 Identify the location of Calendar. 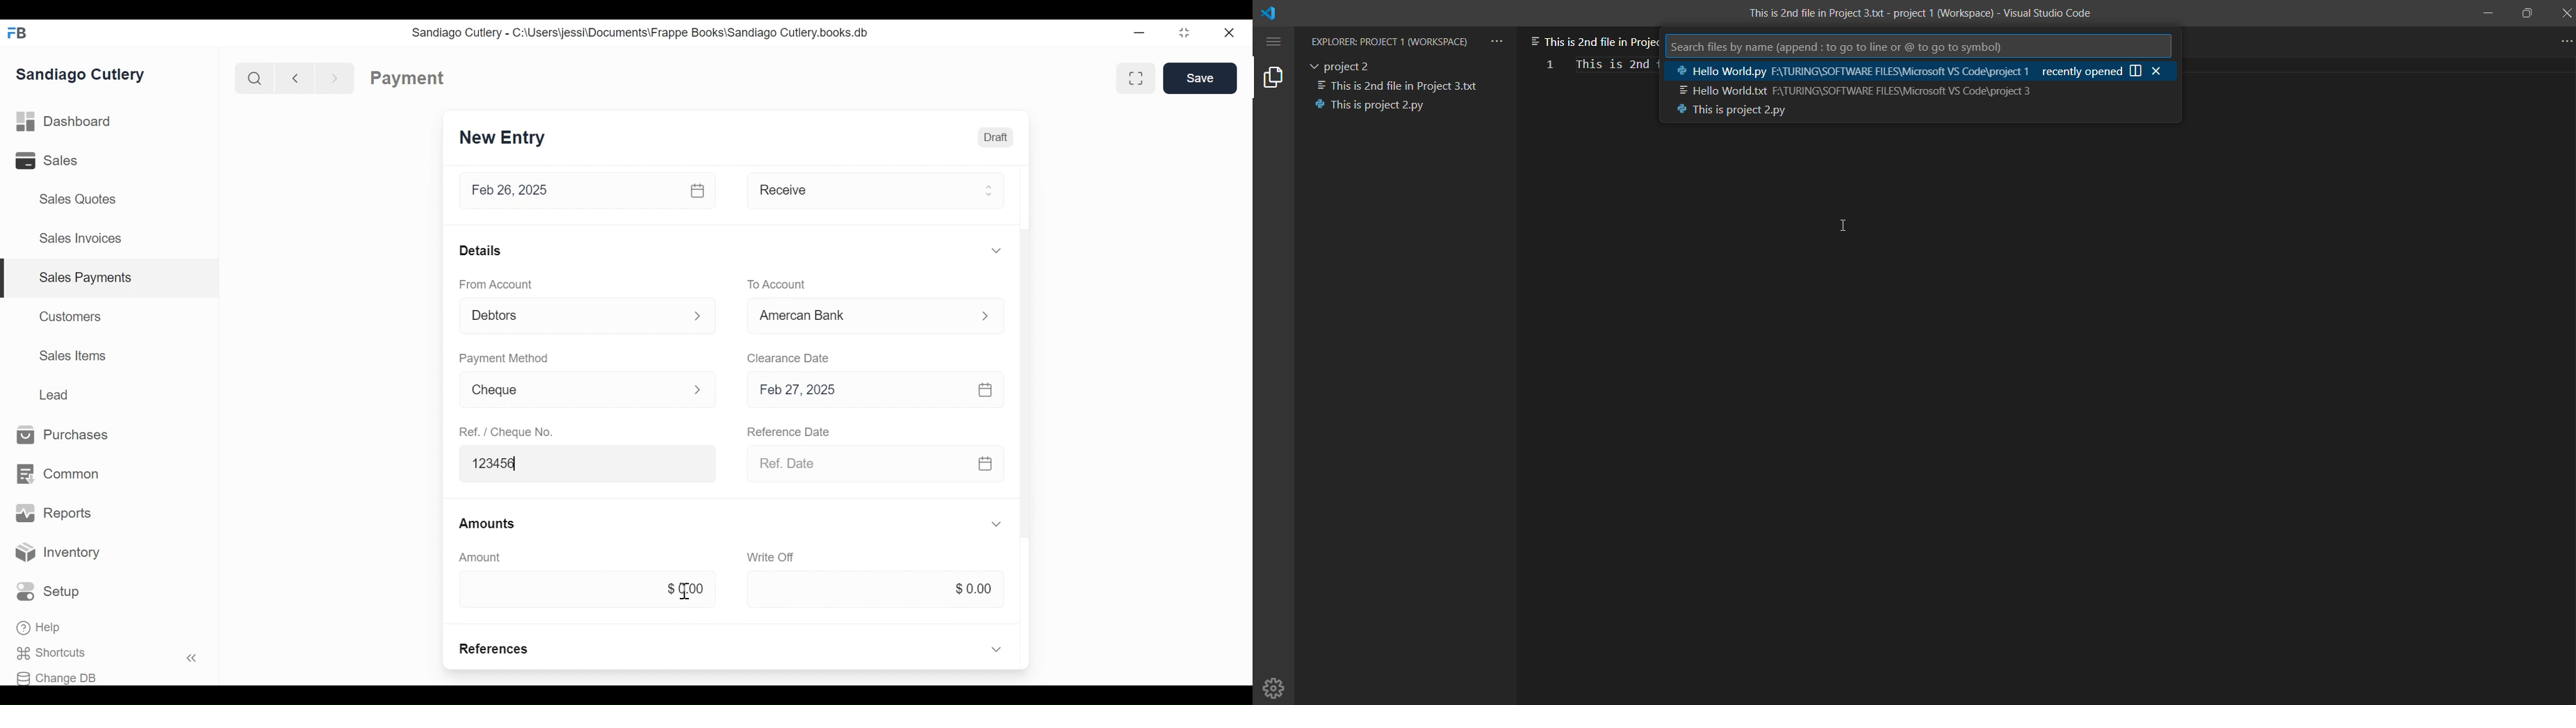
(700, 191).